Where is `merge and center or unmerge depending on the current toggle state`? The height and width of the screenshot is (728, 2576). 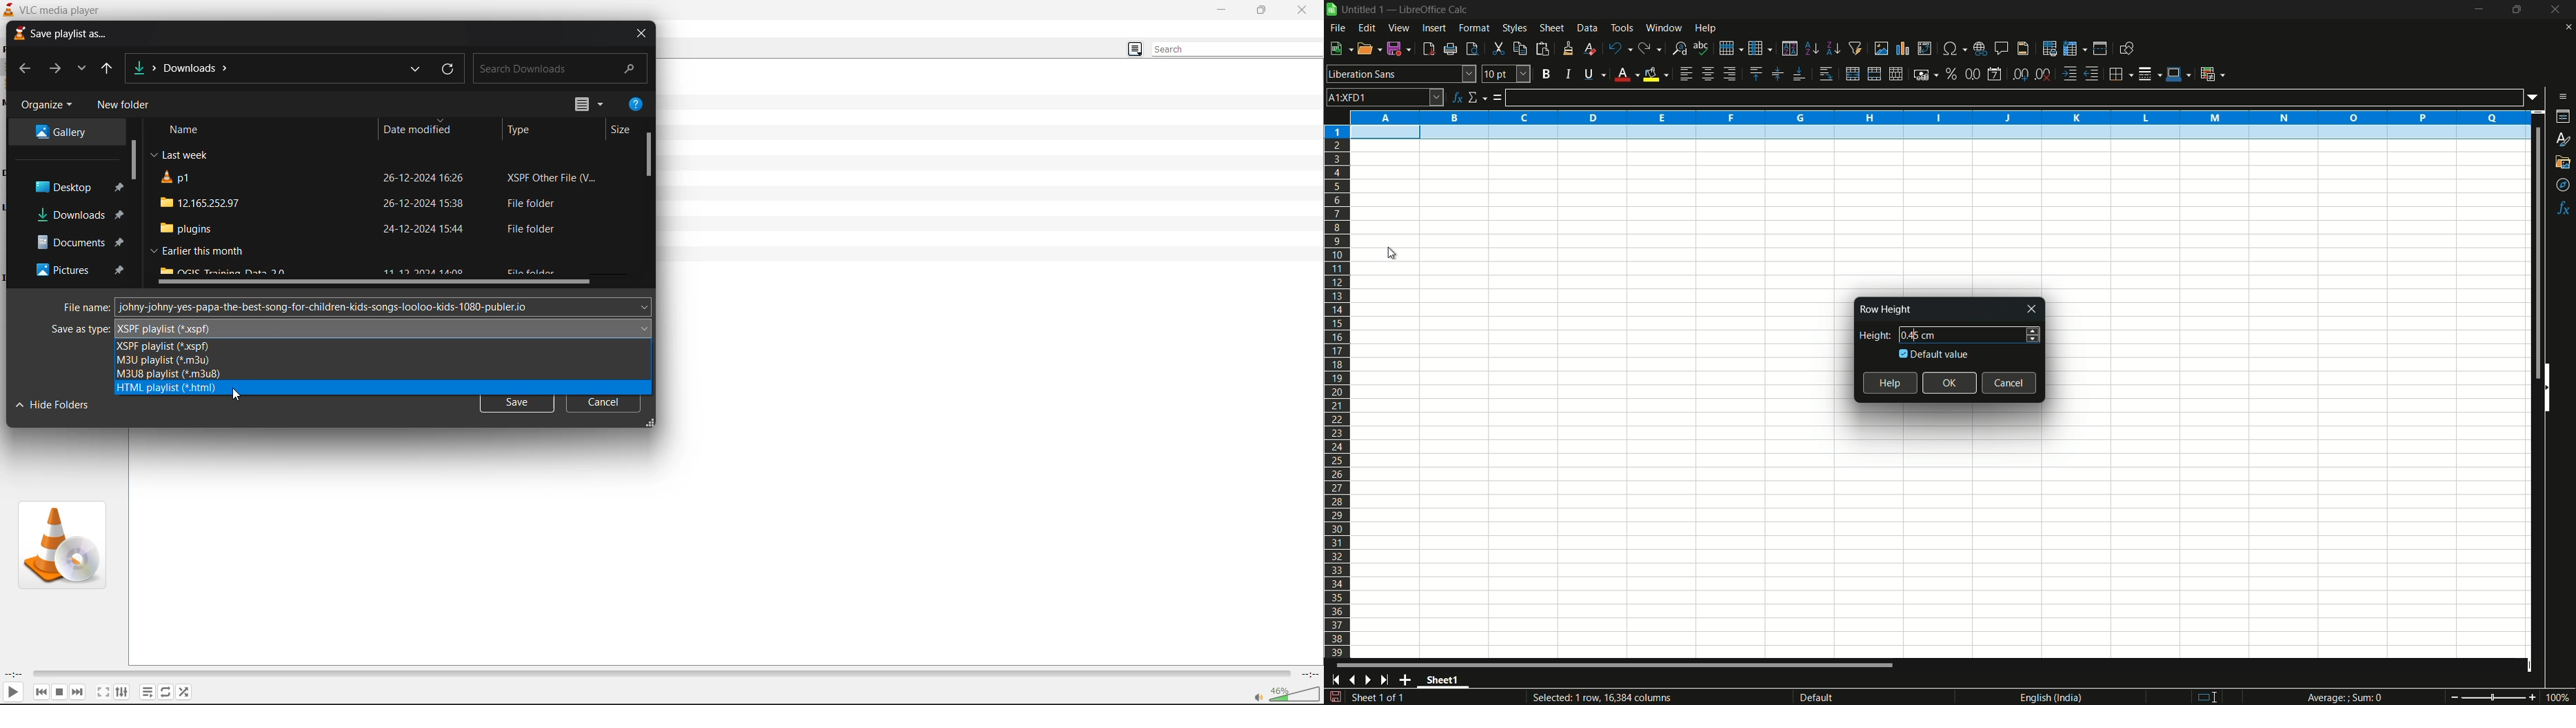 merge and center or unmerge depending on the current toggle state is located at coordinates (1852, 74).